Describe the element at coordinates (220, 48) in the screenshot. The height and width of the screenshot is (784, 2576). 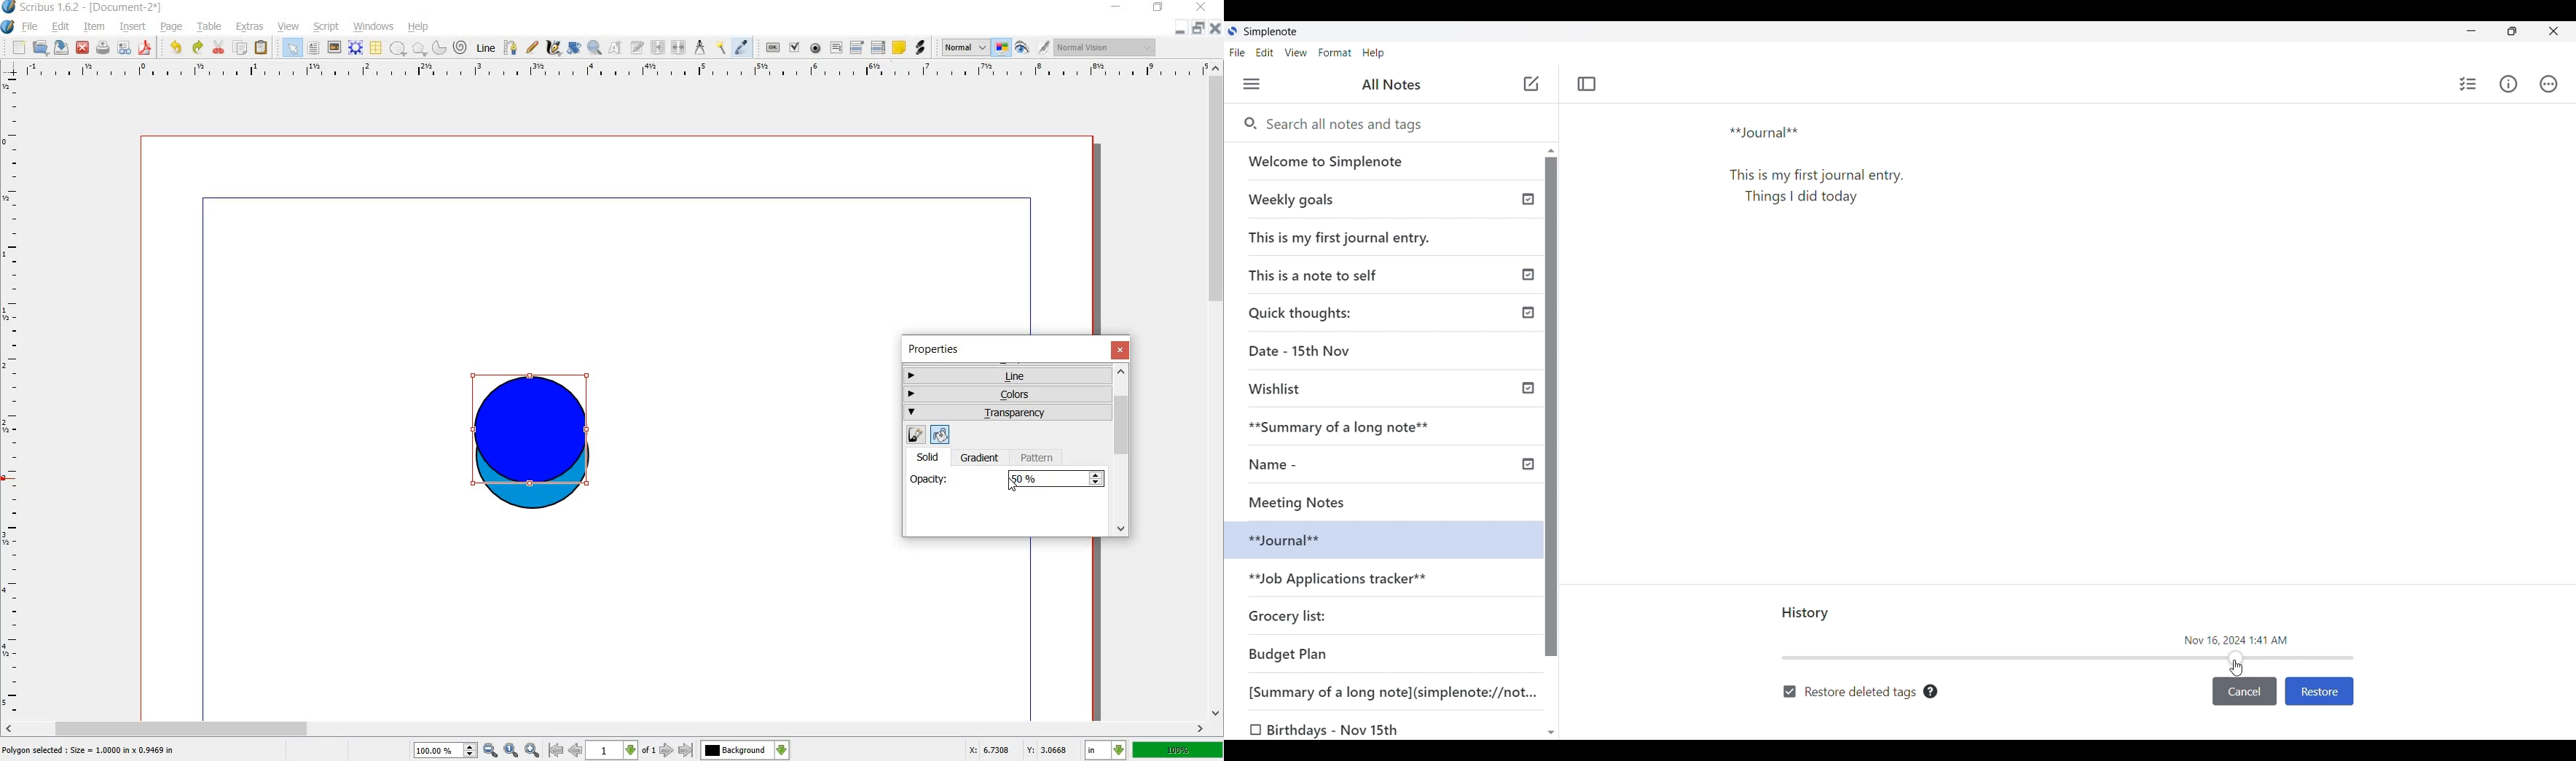
I see `cut` at that location.